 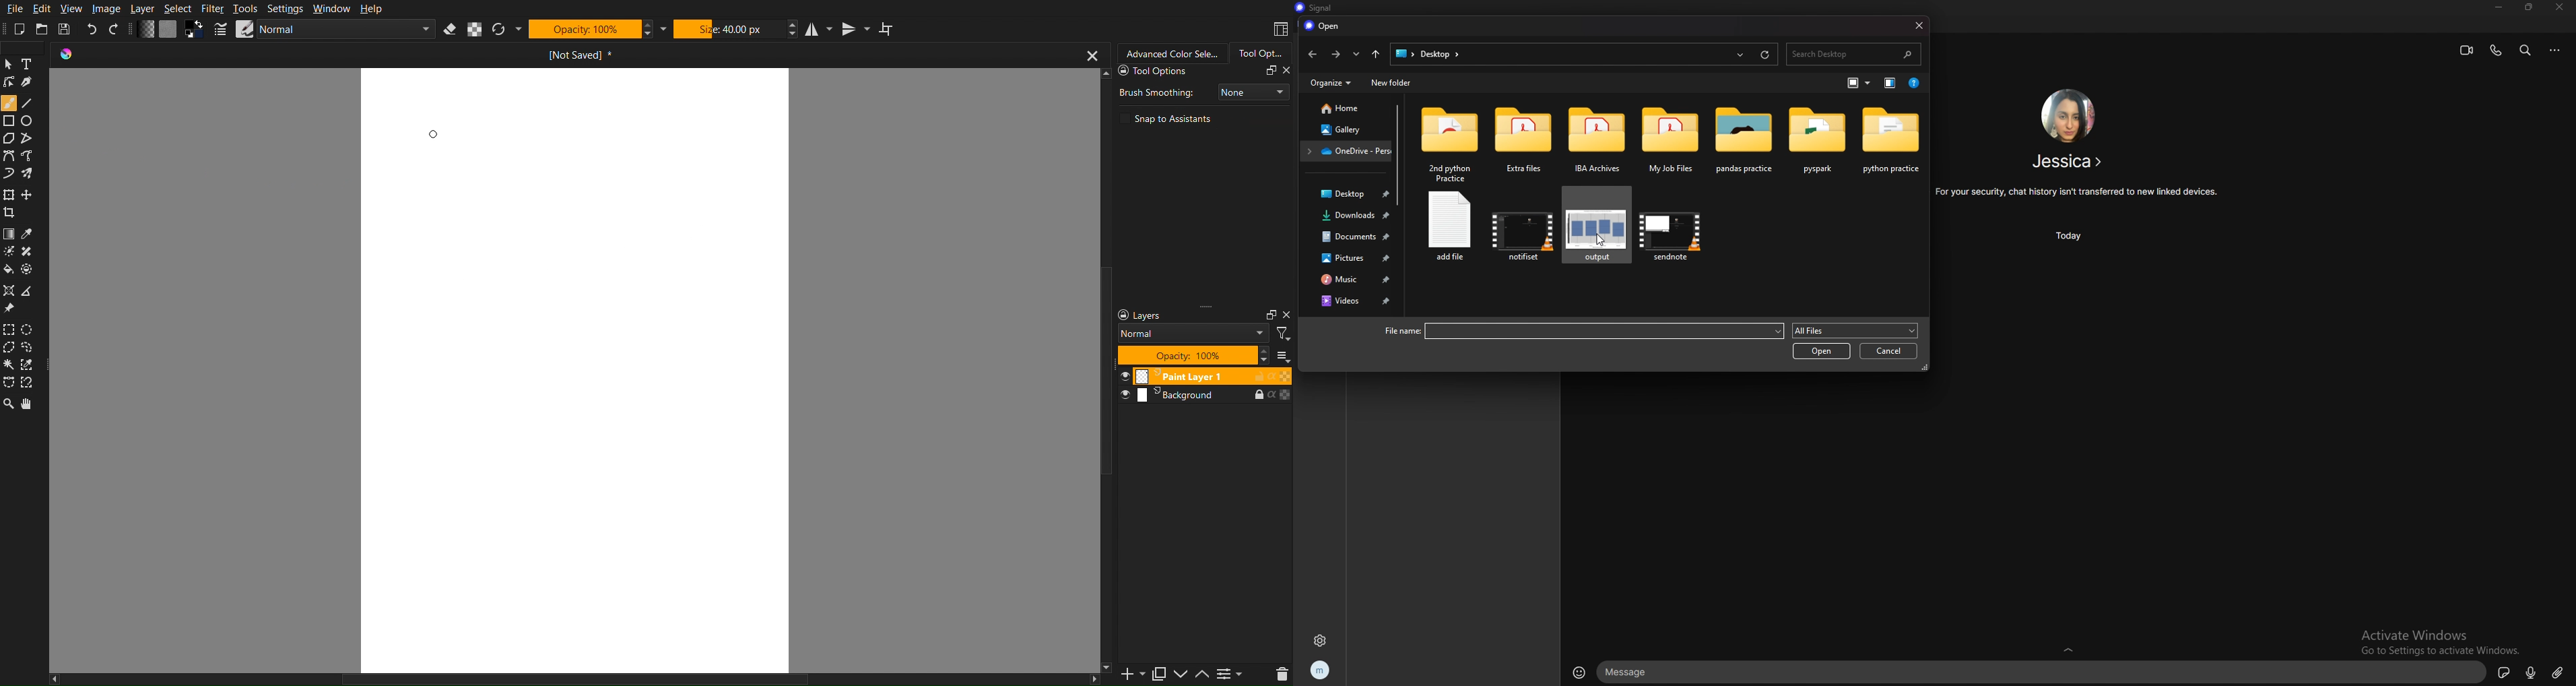 I want to click on Color Settings, so click(x=170, y=30).